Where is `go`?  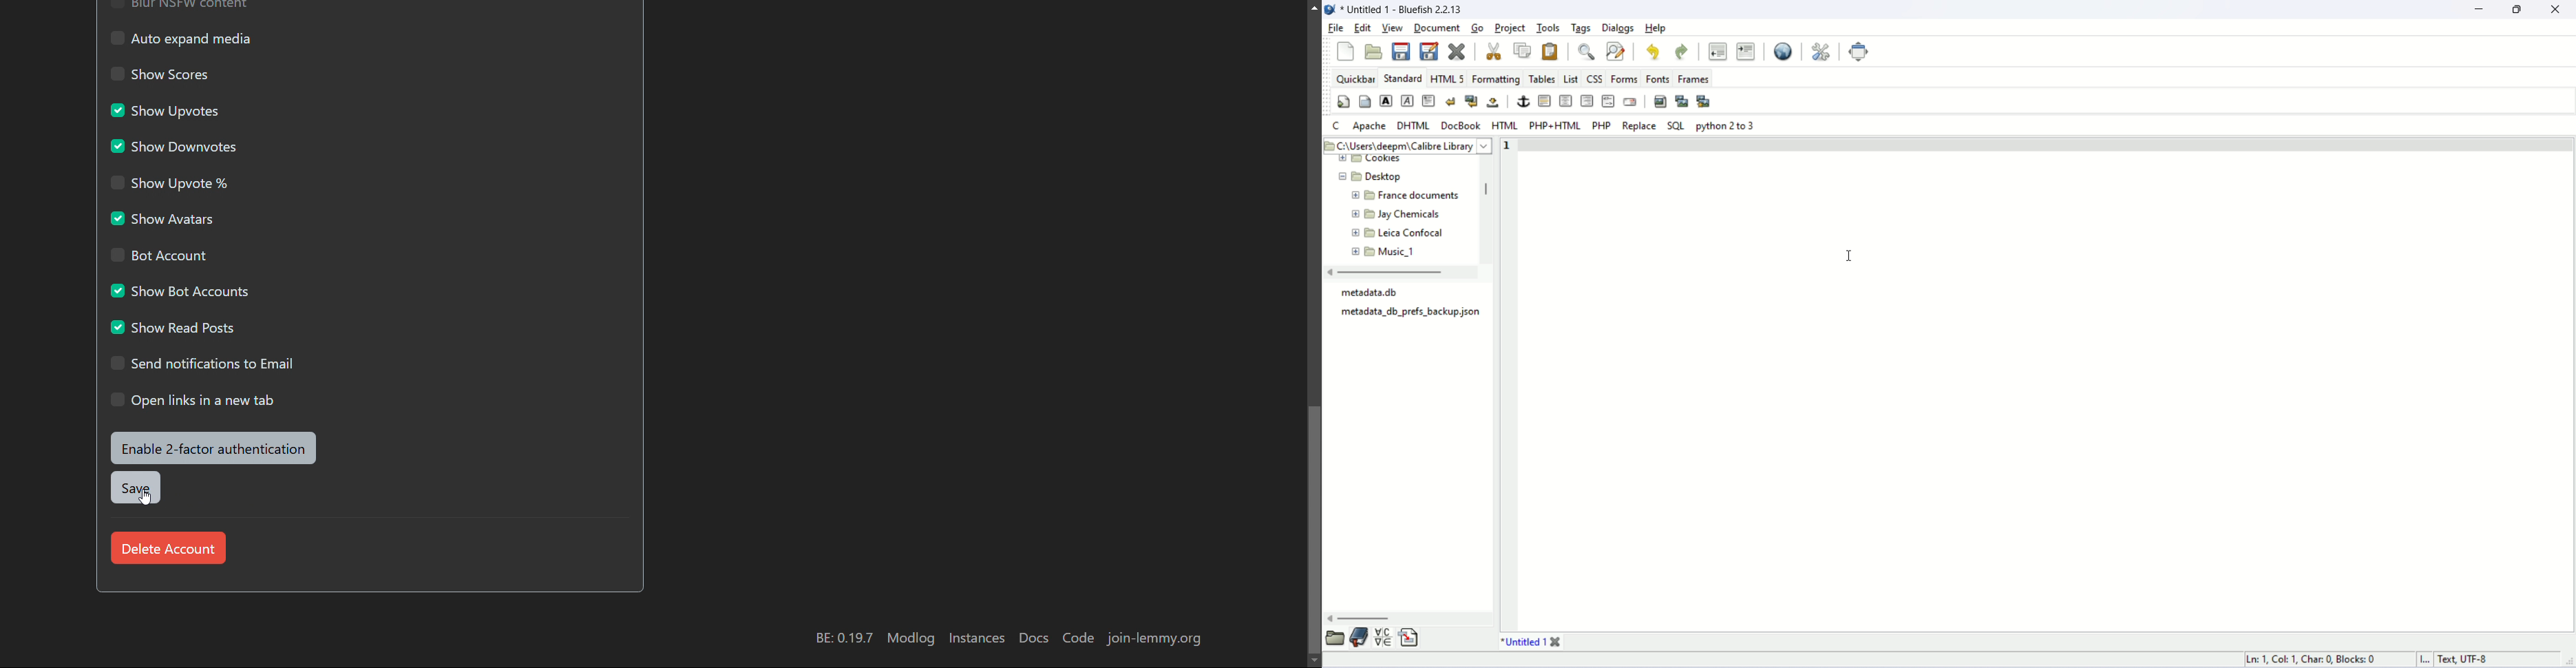
go is located at coordinates (1479, 27).